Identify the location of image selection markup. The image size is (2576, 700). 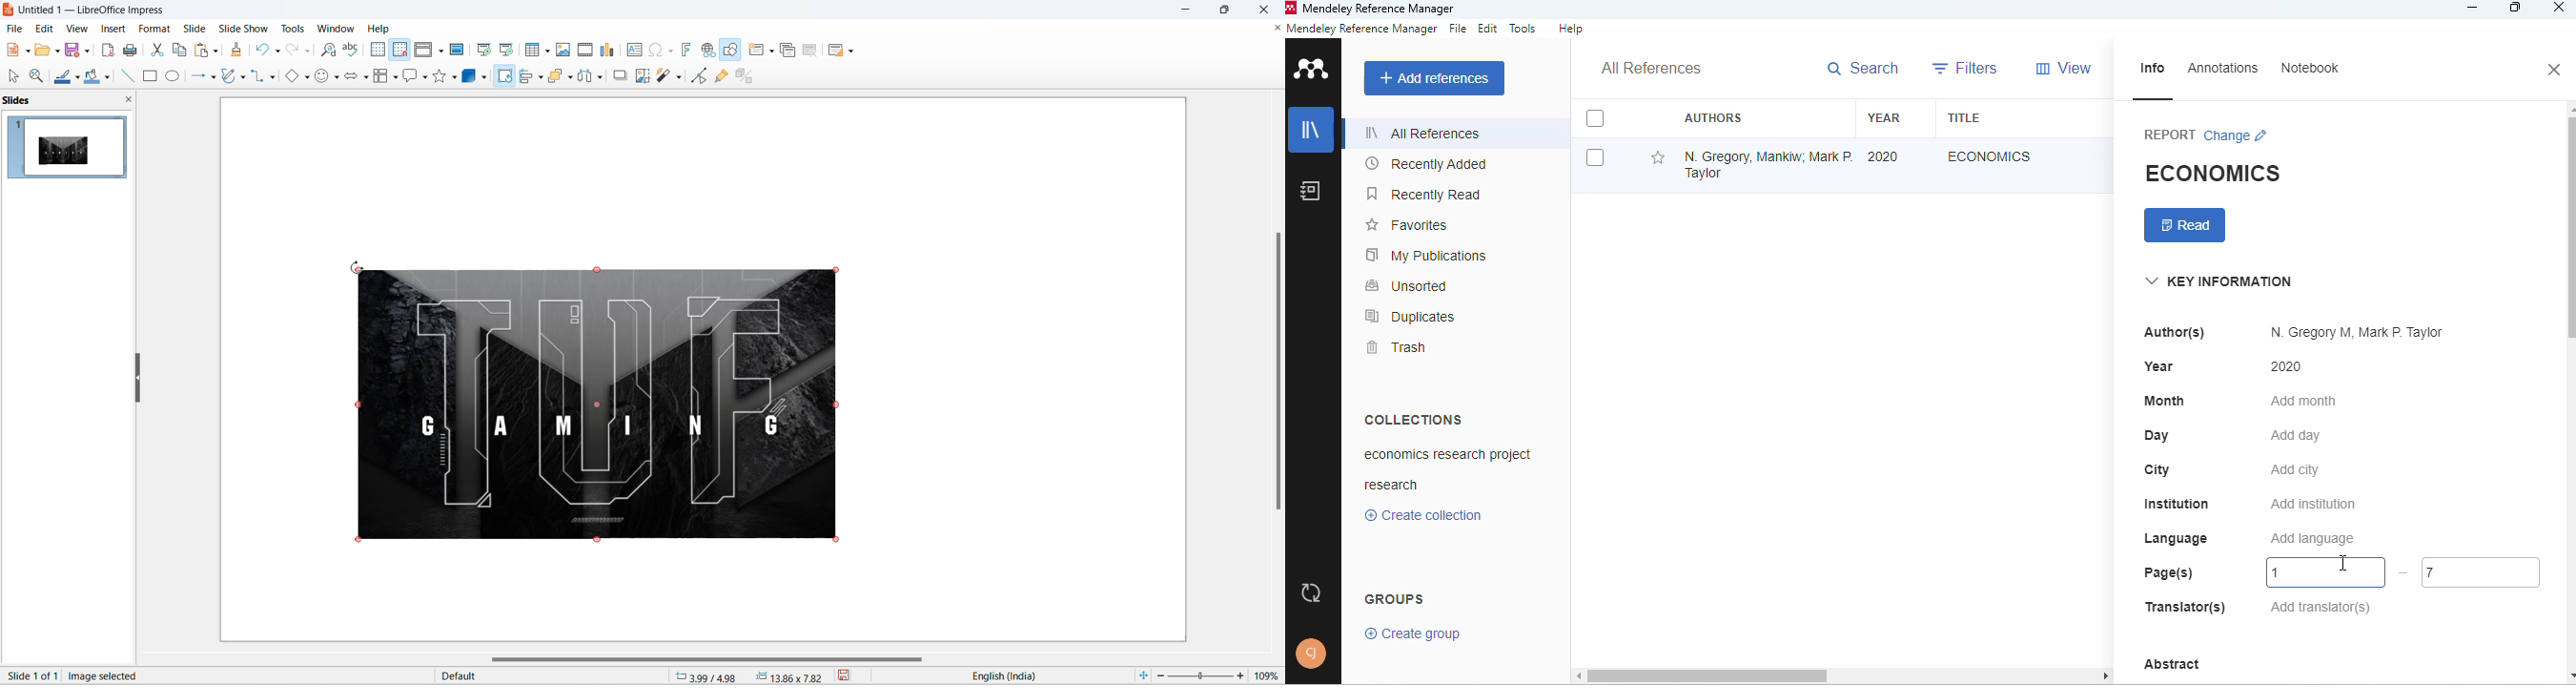
(837, 268).